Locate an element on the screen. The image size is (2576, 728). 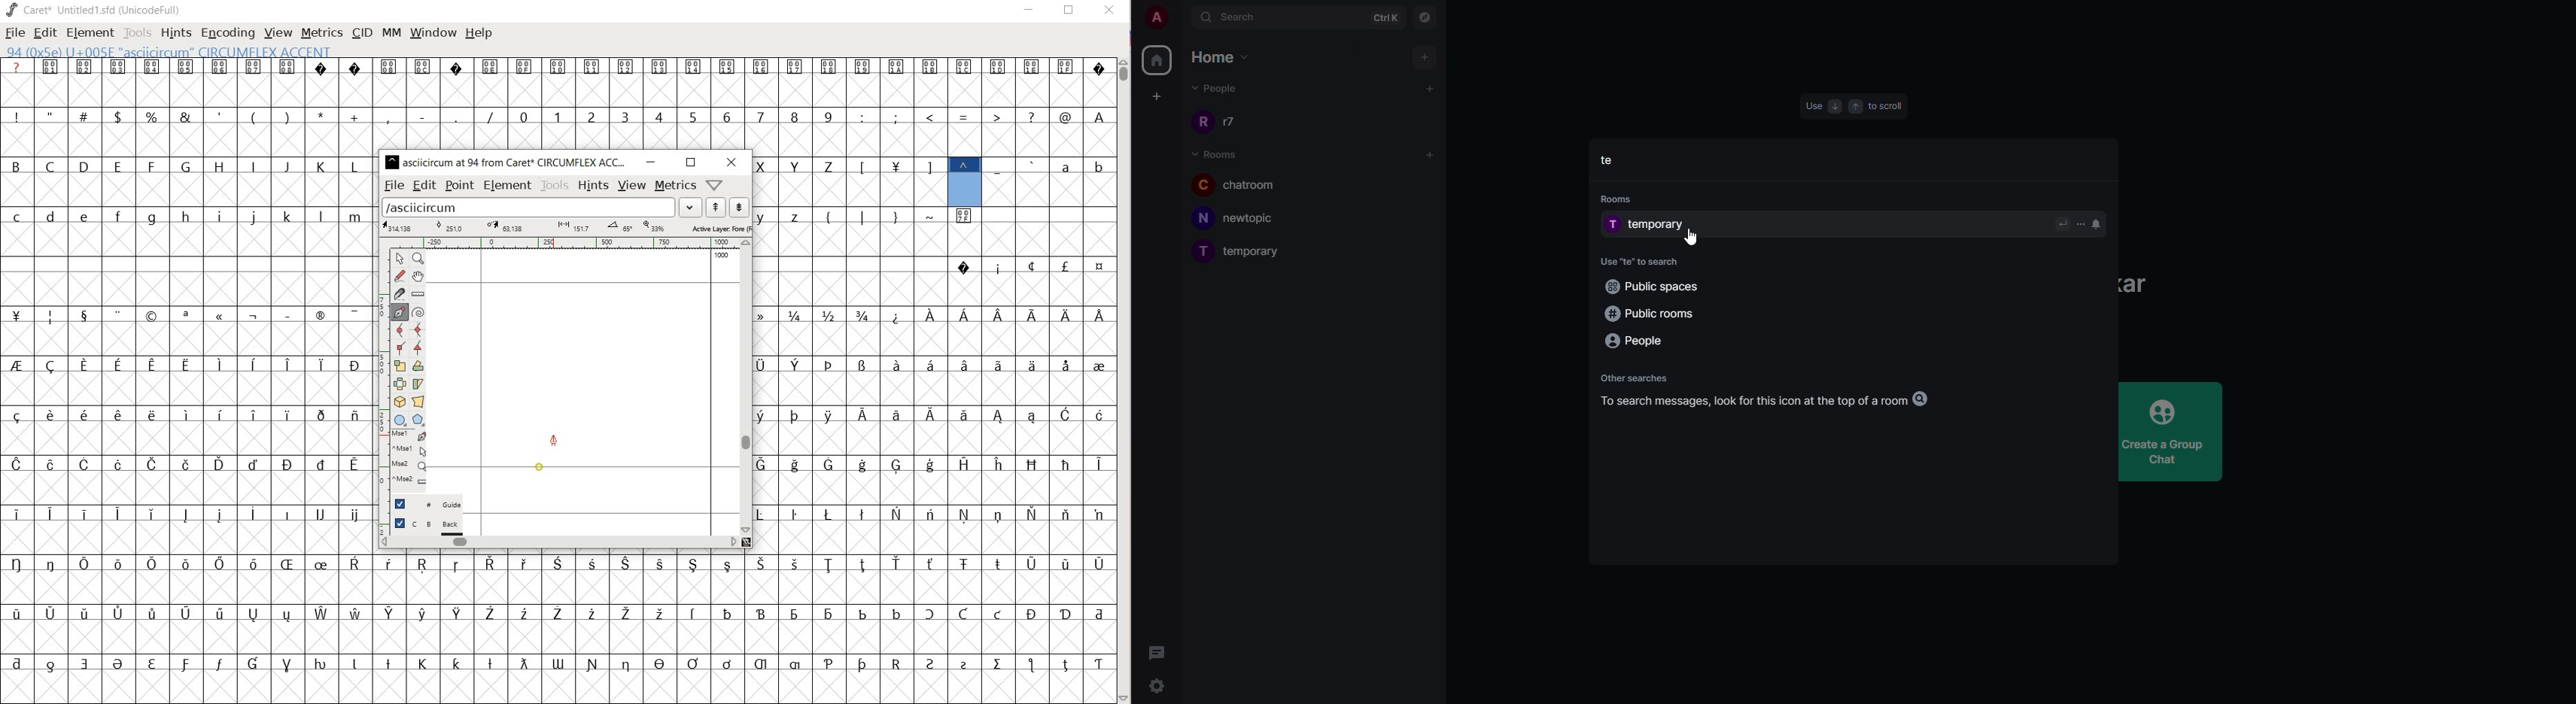
glyph characters is located at coordinates (747, 628).